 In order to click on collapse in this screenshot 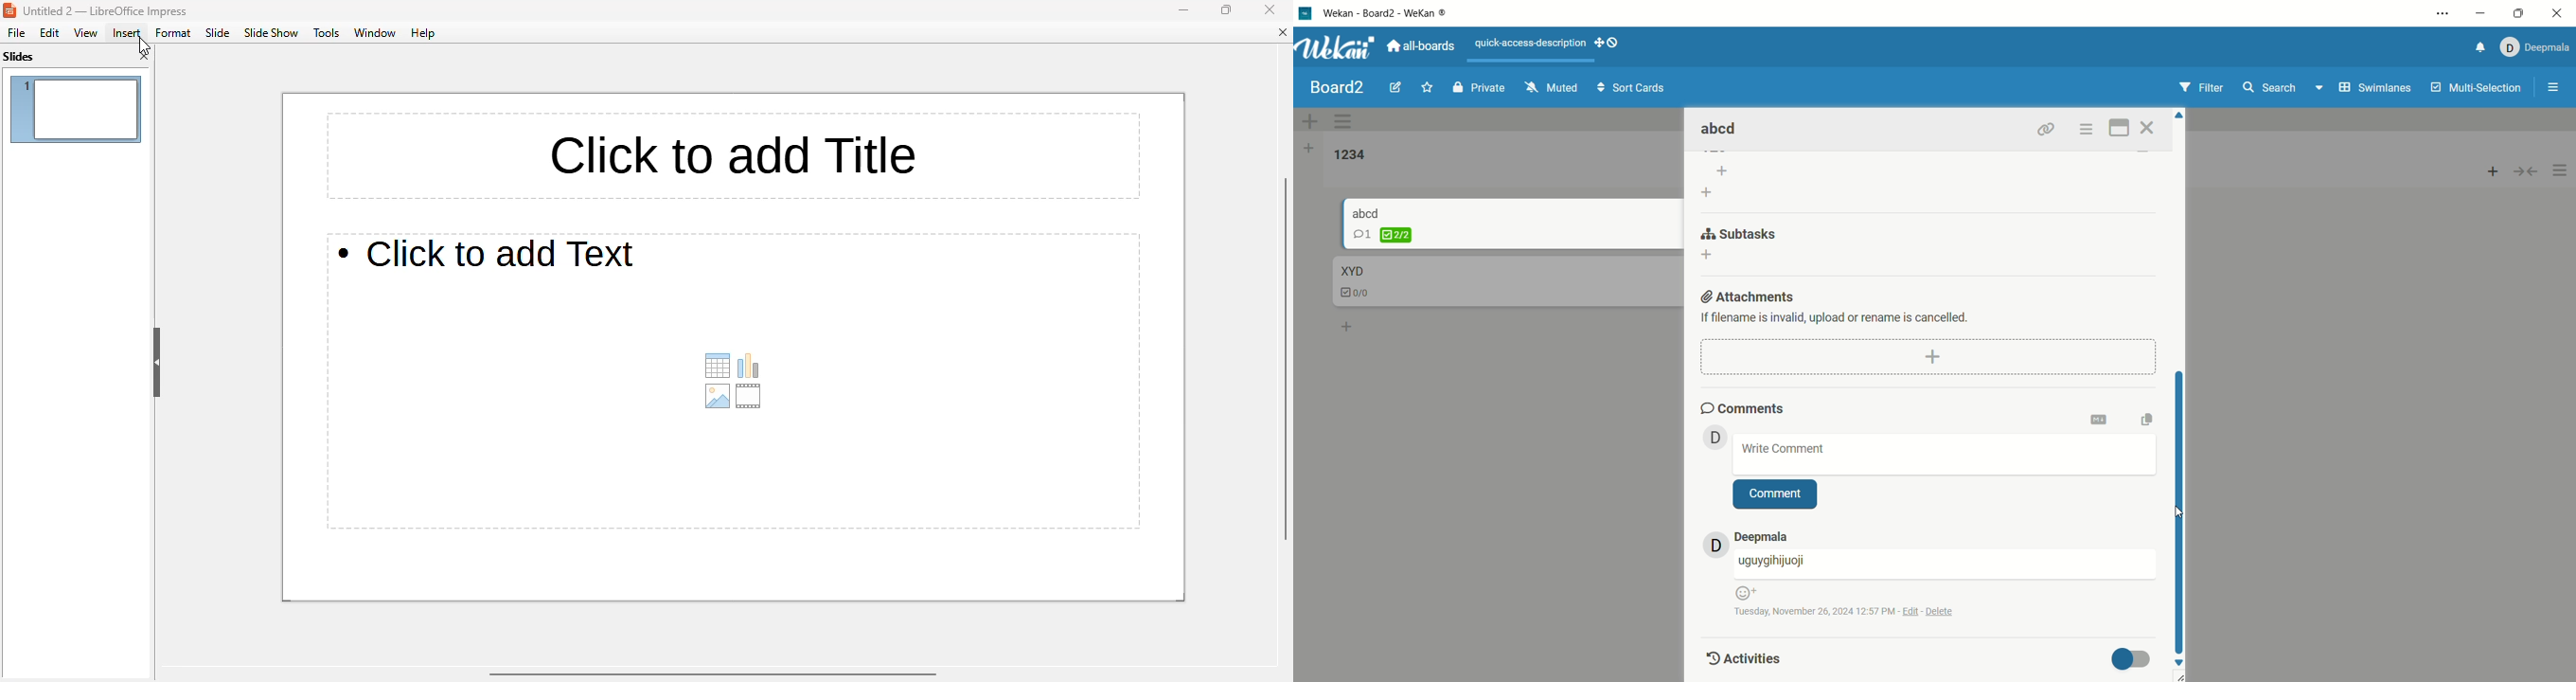, I will do `click(2532, 170)`.